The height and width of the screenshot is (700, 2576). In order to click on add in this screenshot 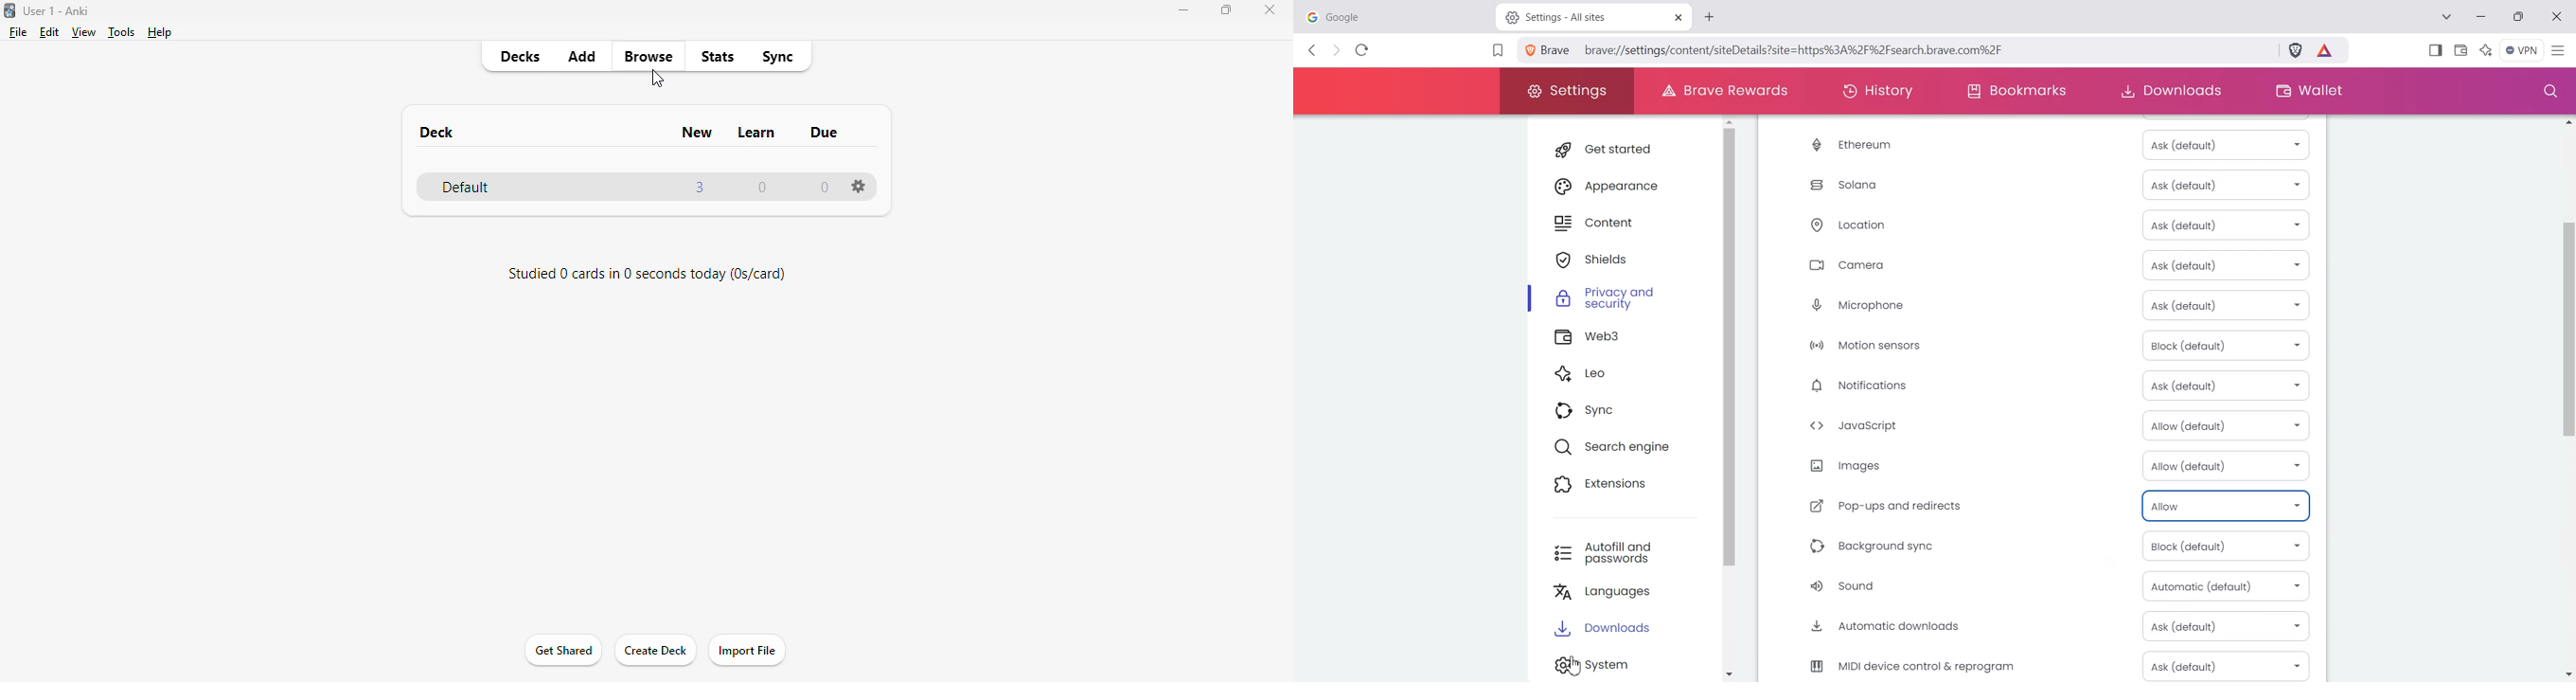, I will do `click(583, 56)`.